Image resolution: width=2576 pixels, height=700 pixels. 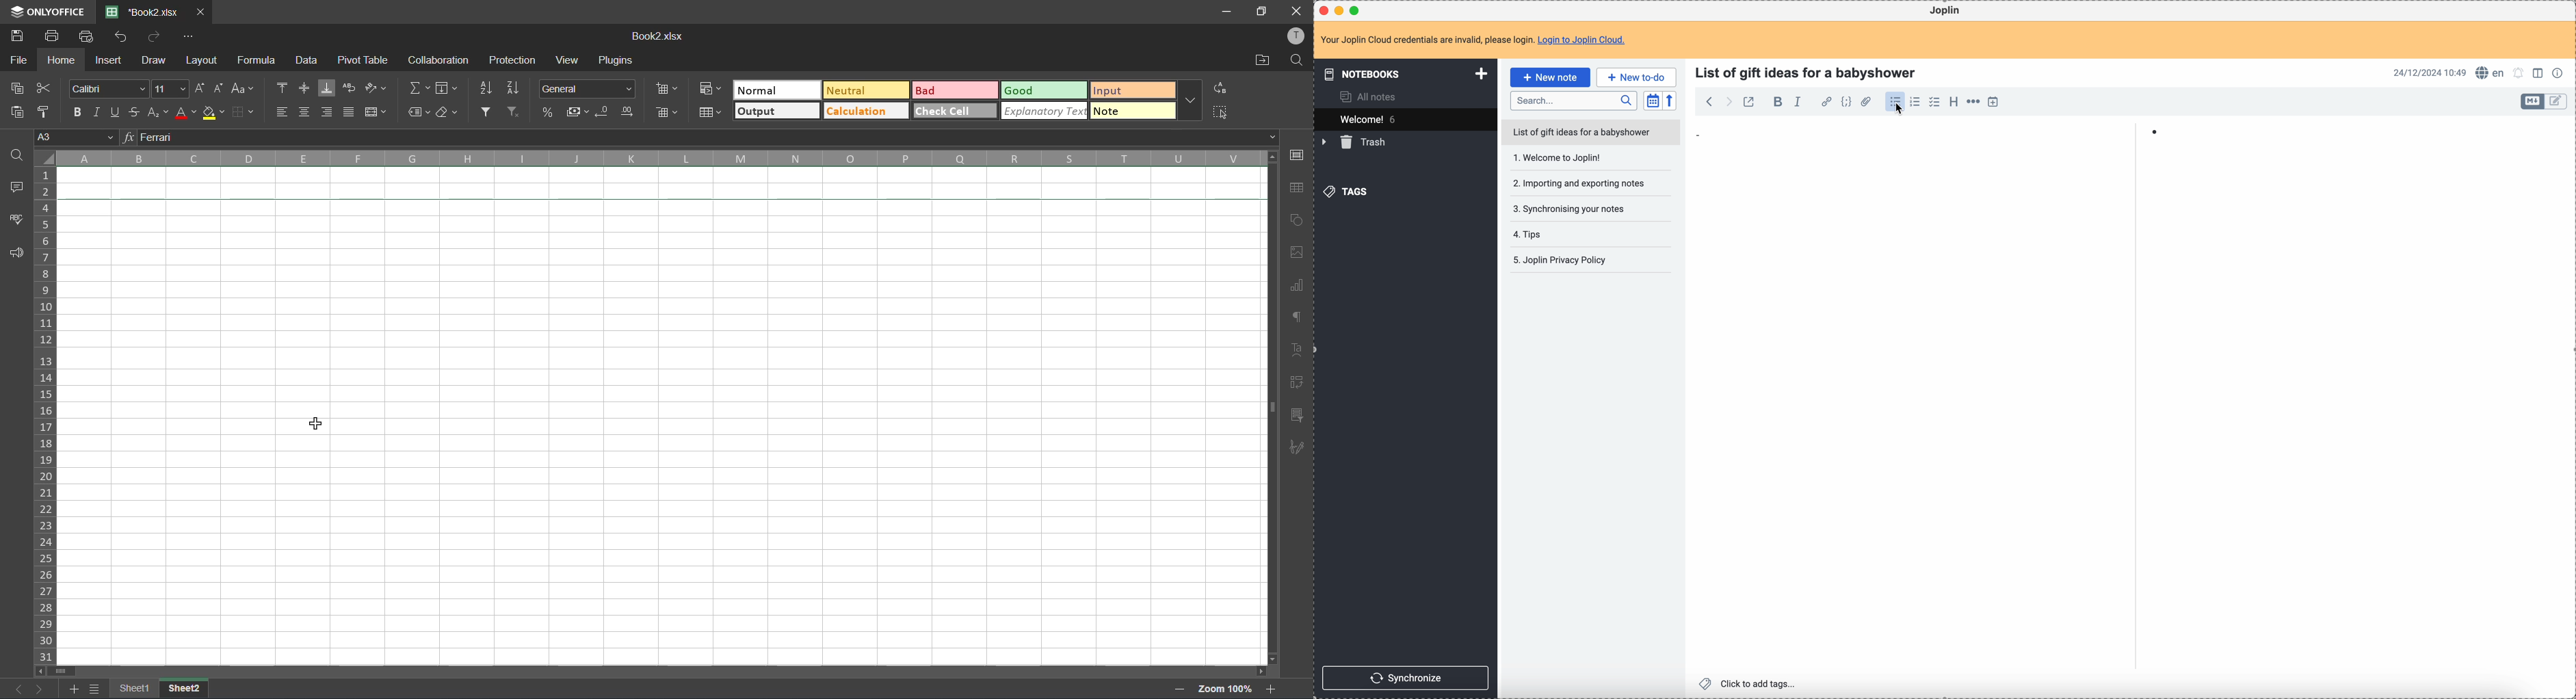 What do you see at coordinates (16, 111) in the screenshot?
I see `paste` at bounding box center [16, 111].